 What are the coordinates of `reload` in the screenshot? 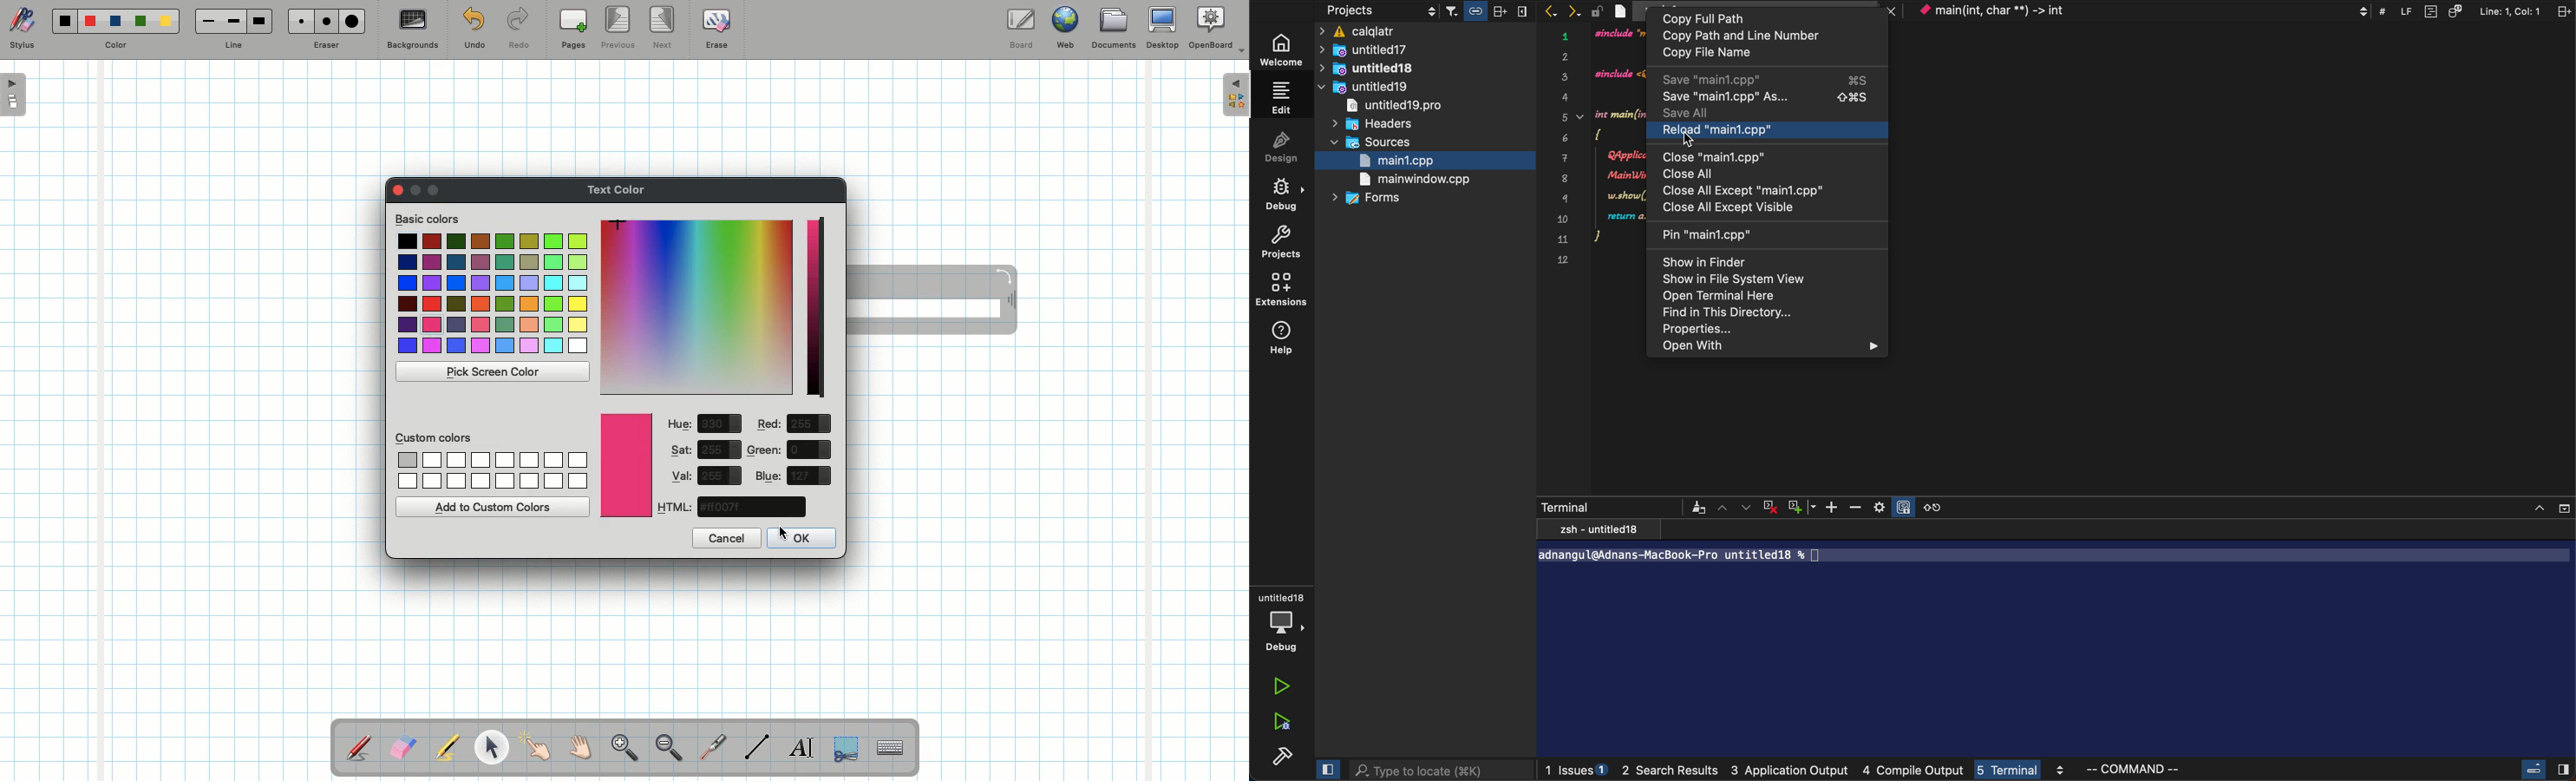 It's located at (1737, 131).